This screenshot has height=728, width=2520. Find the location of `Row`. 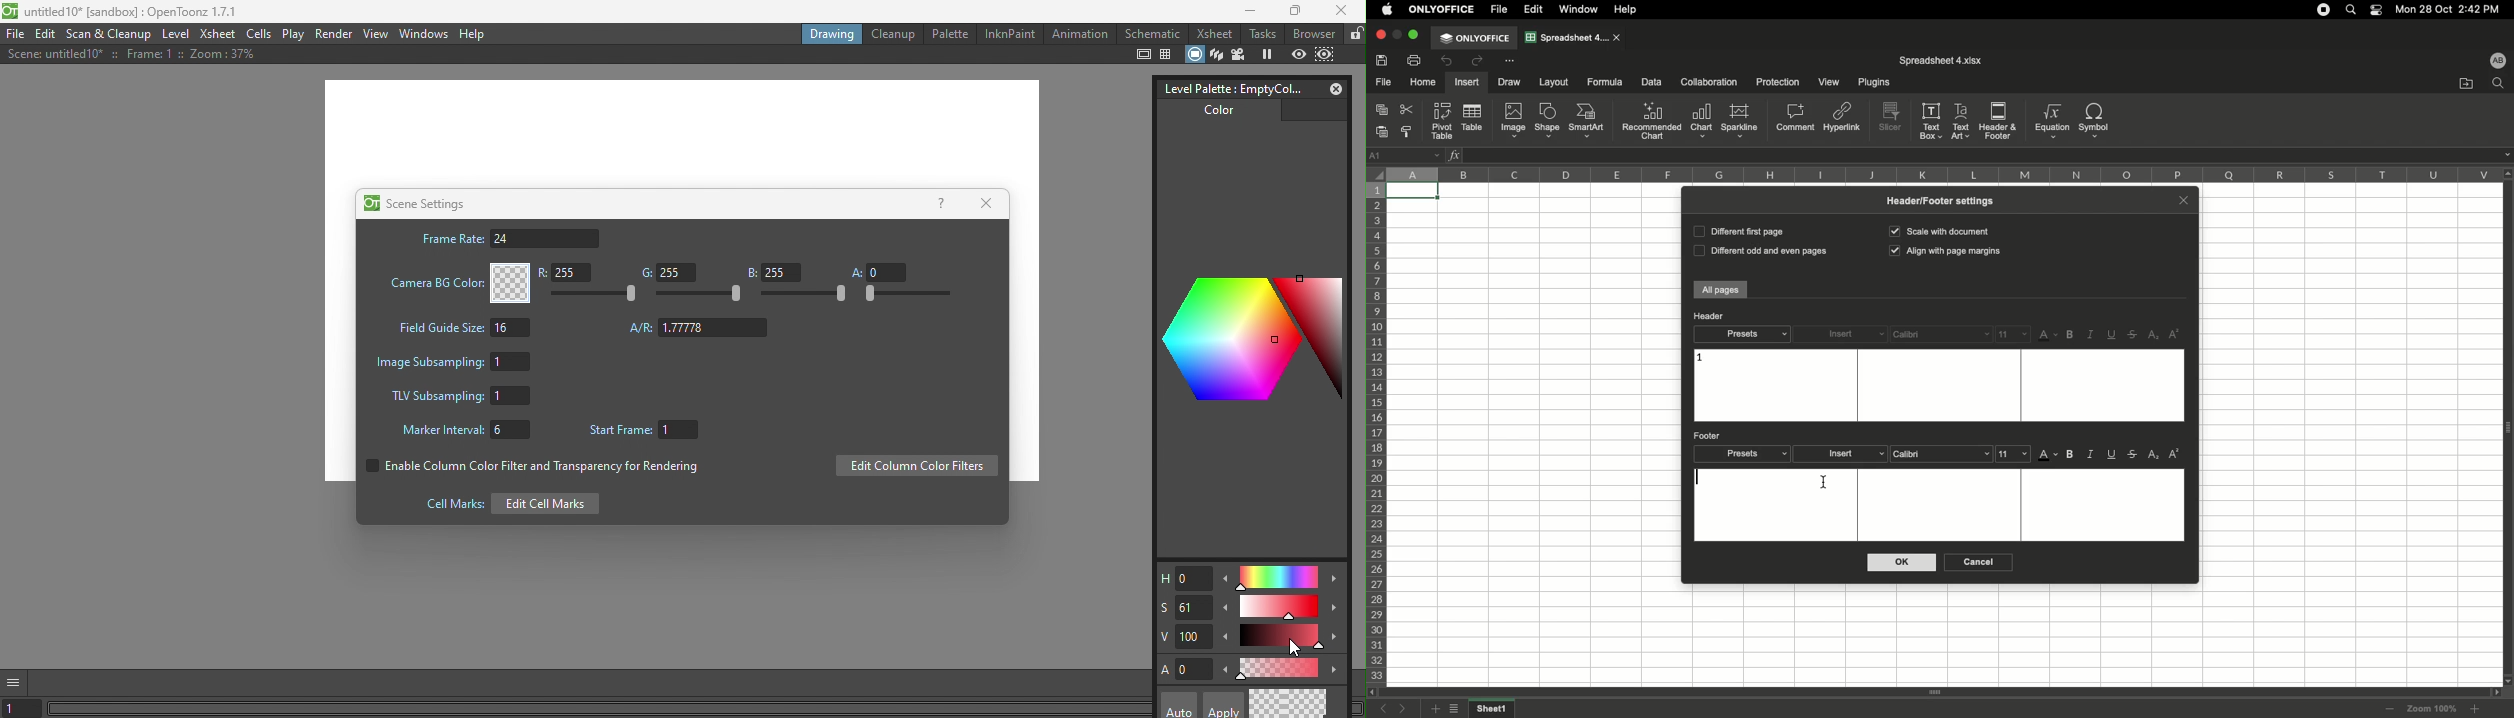

Row is located at coordinates (1377, 433).